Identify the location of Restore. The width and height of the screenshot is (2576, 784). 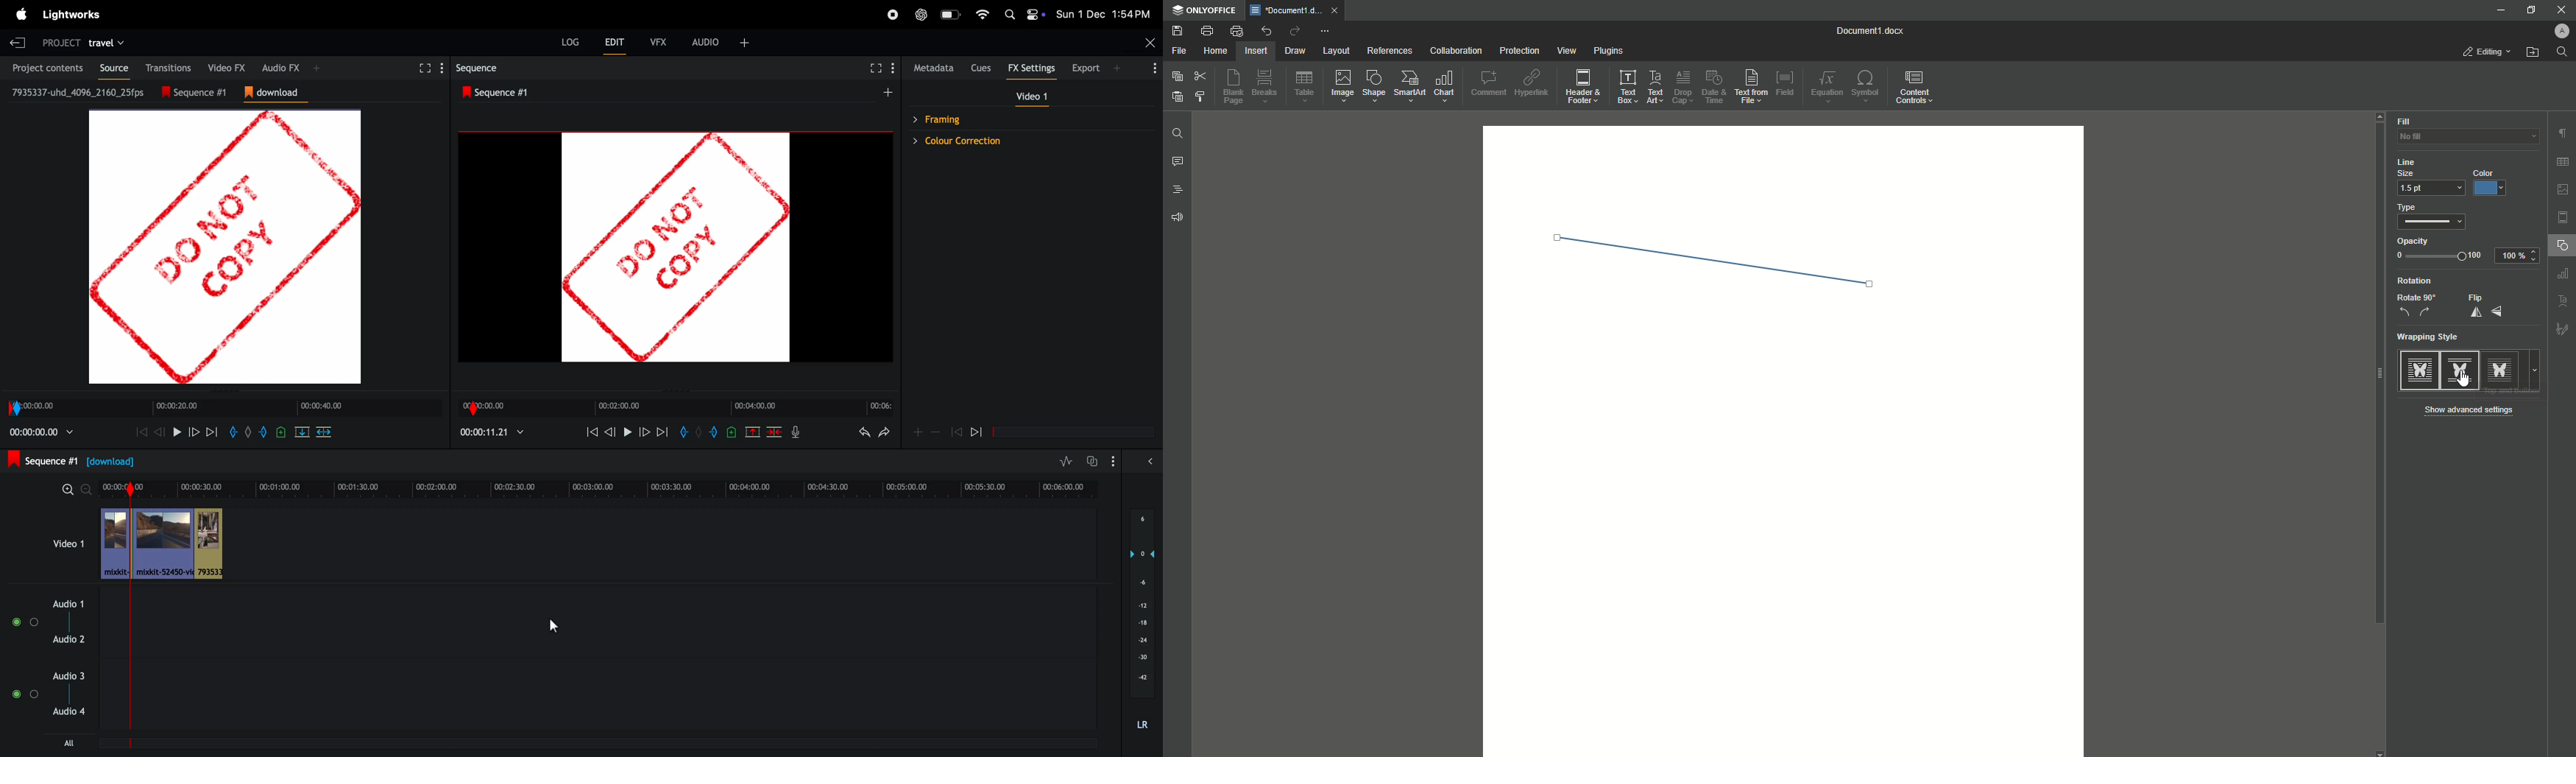
(2526, 10).